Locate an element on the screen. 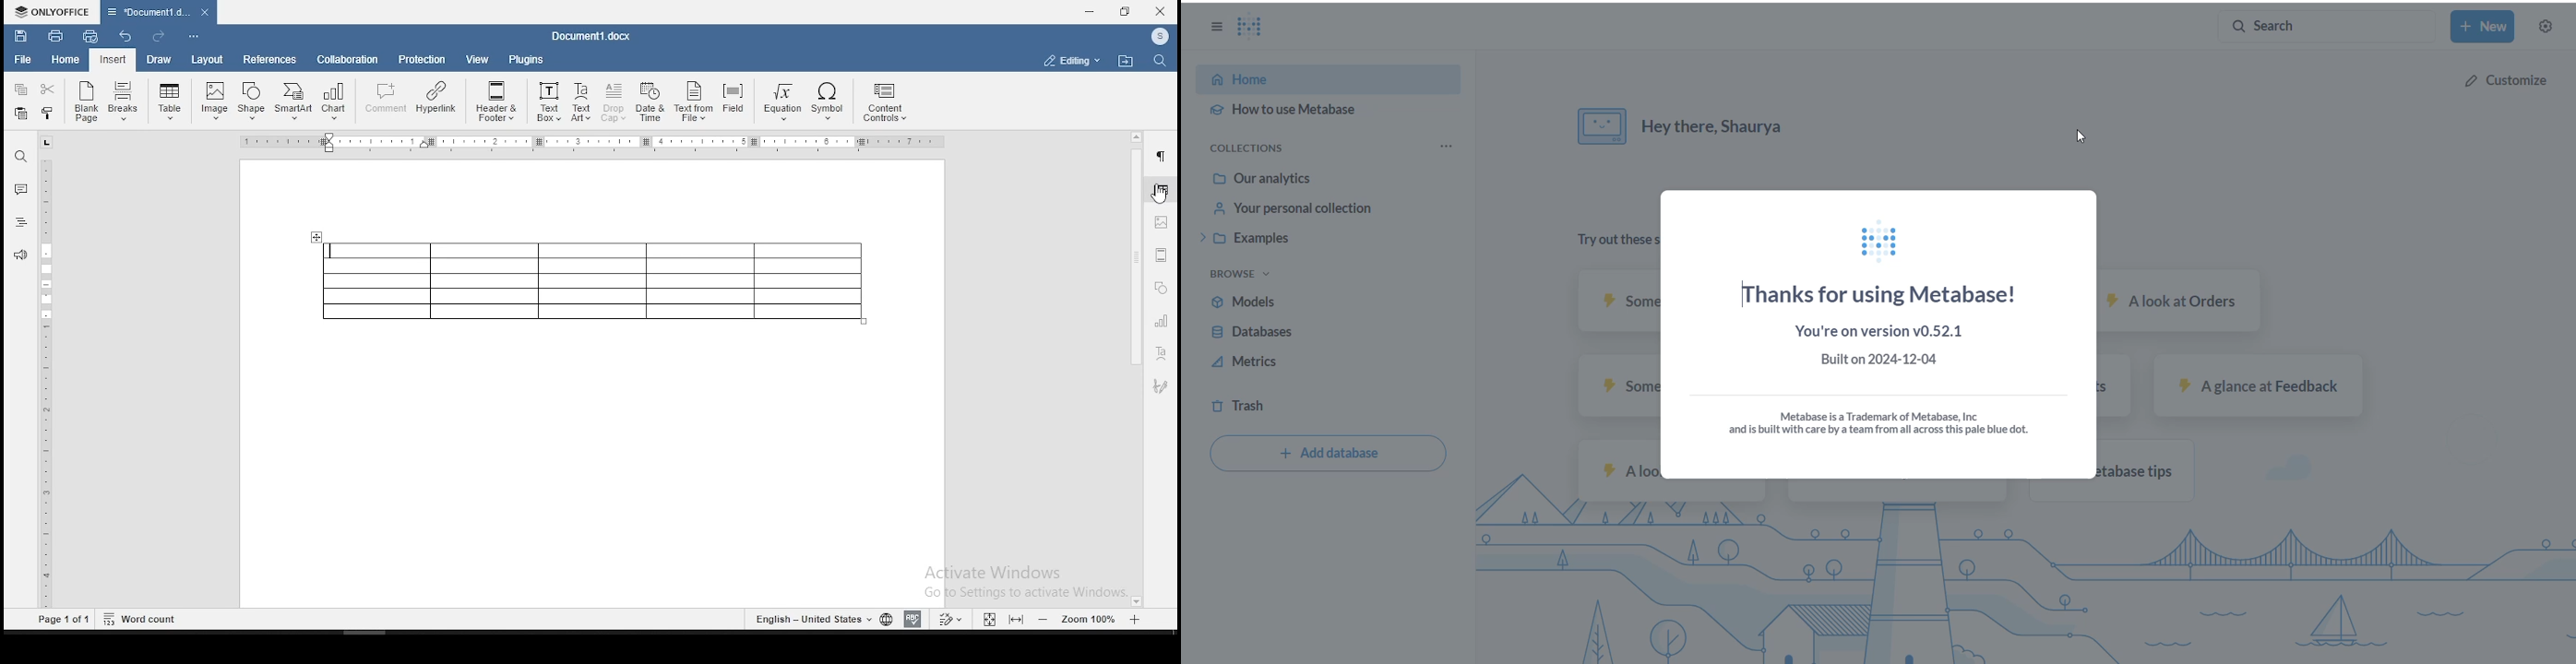 The width and height of the screenshot is (2576, 672). customize quick toolbars is located at coordinates (194, 38).